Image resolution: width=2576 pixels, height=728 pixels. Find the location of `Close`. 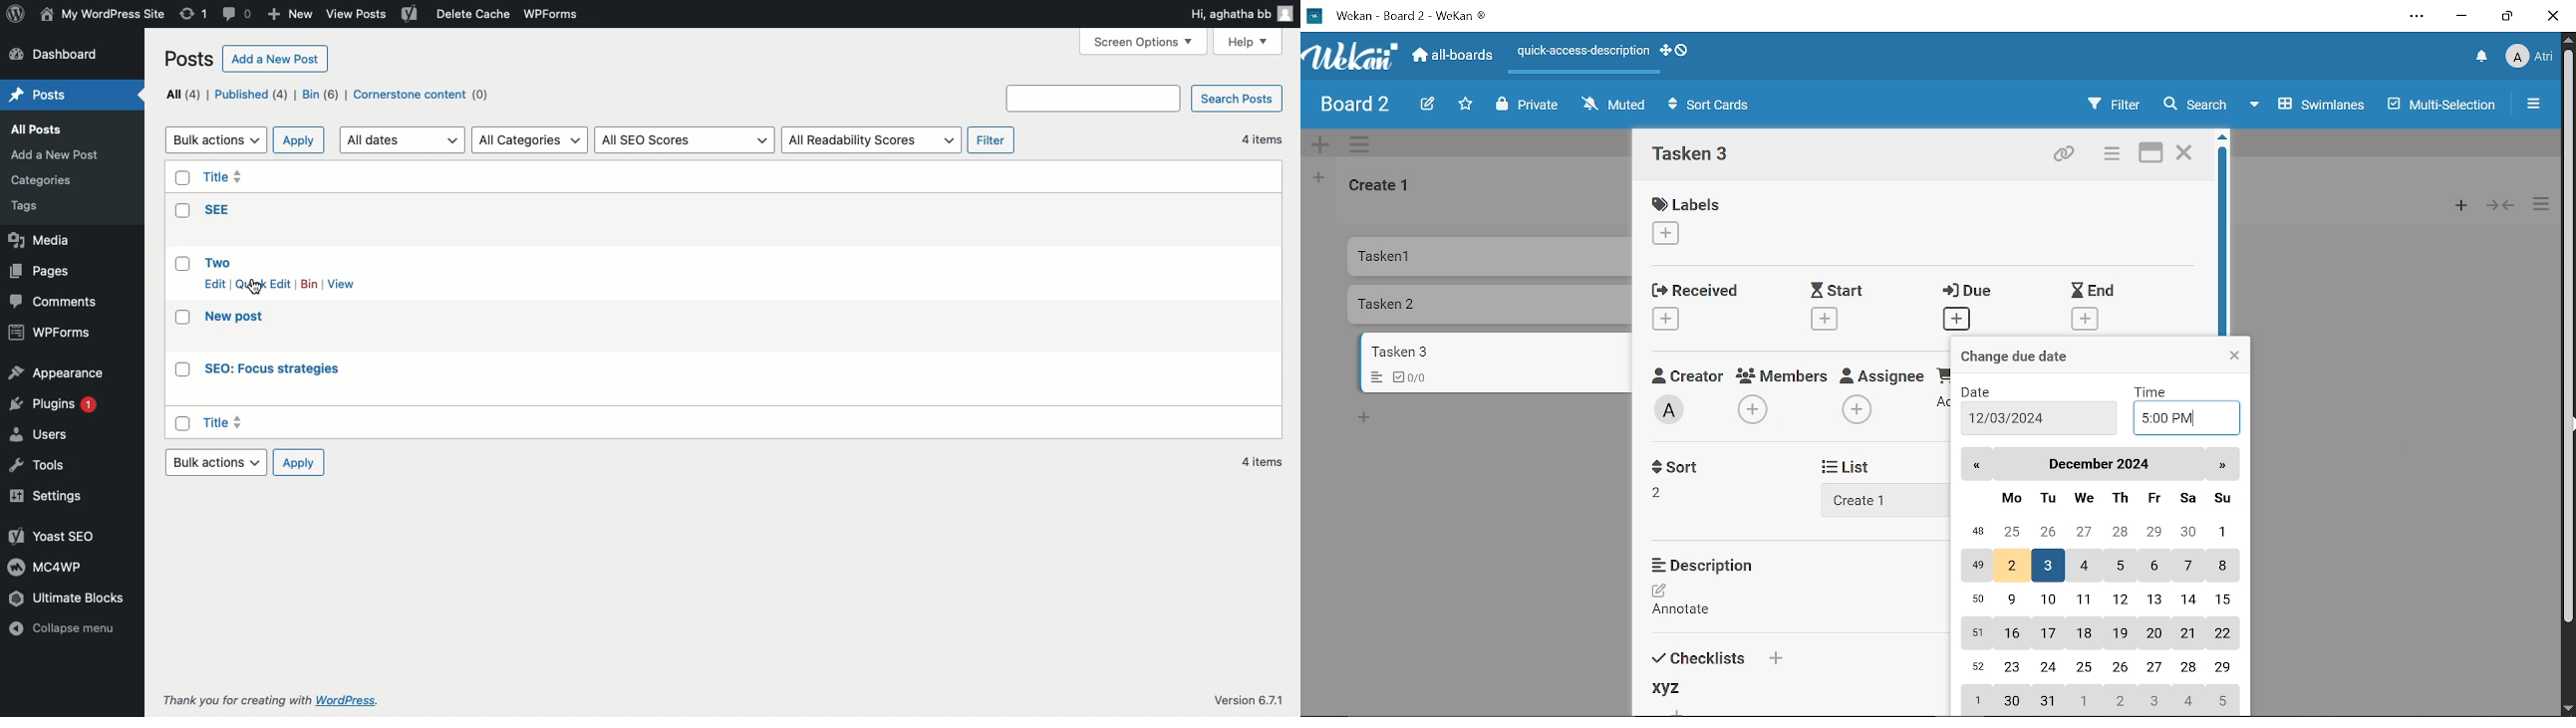

Close is located at coordinates (2233, 357).